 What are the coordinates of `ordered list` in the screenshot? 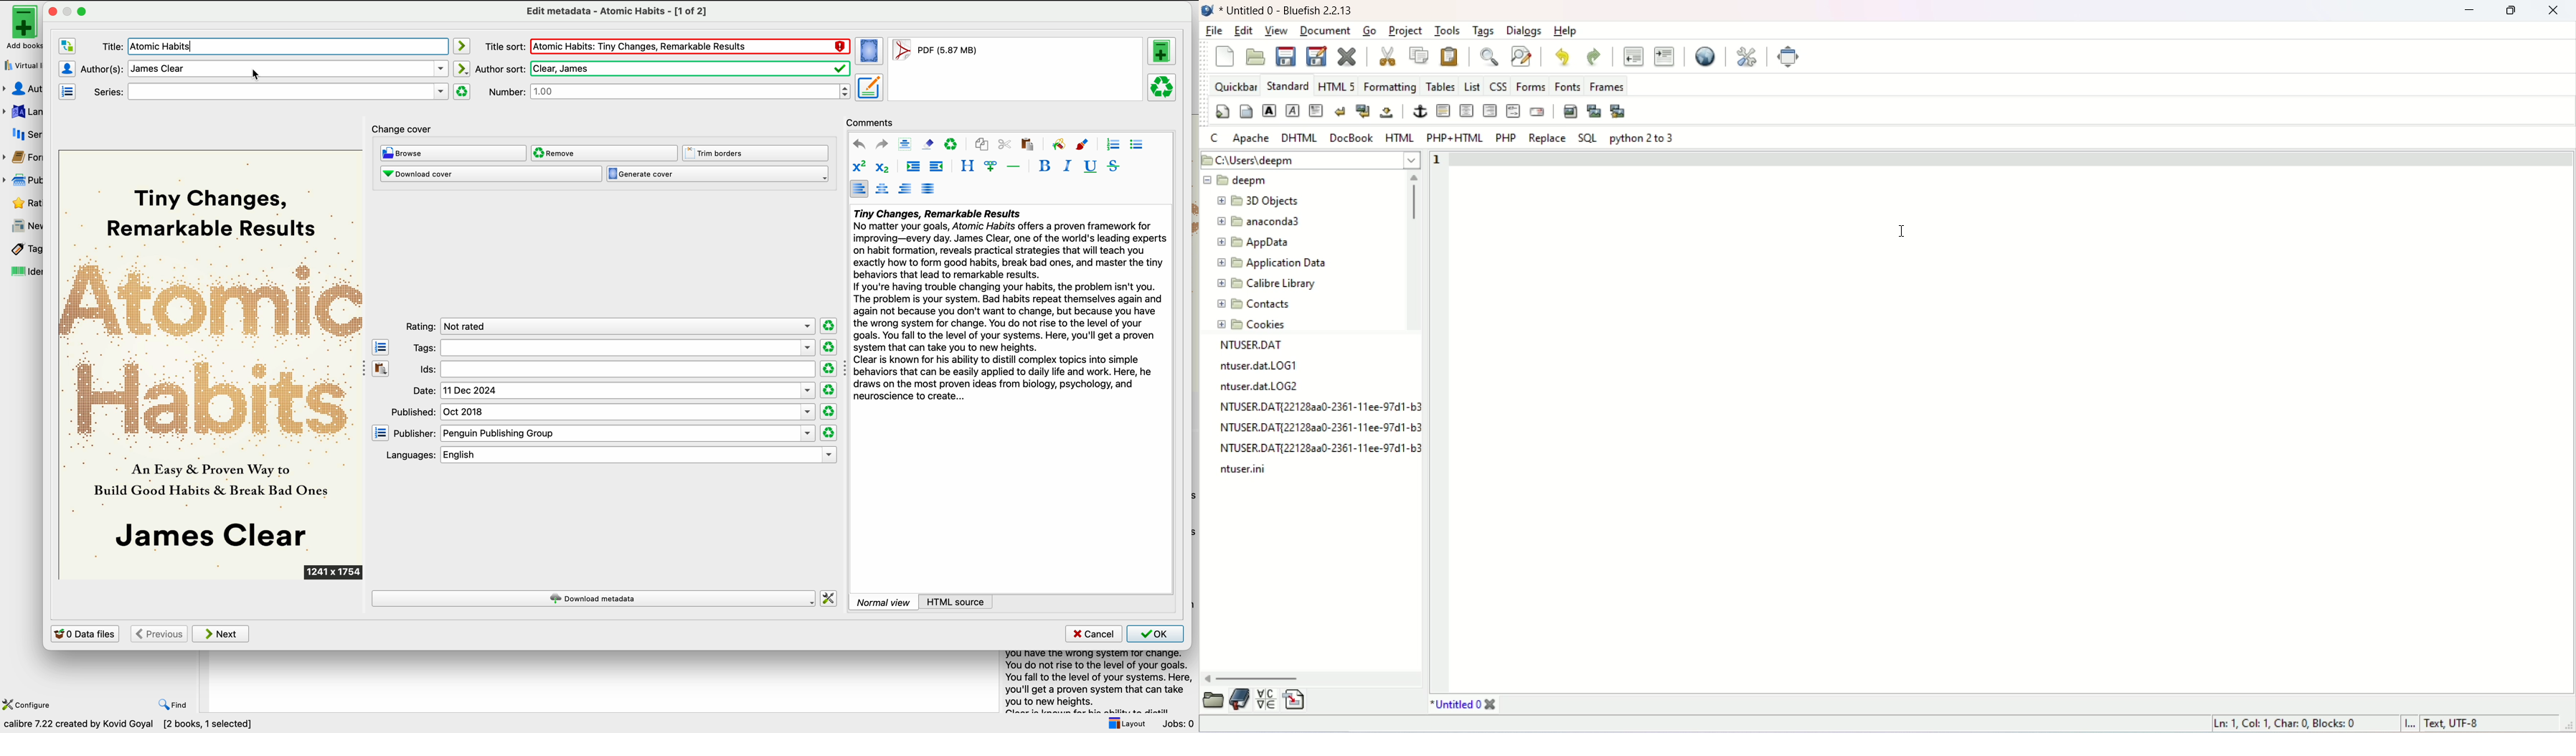 It's located at (1113, 145).